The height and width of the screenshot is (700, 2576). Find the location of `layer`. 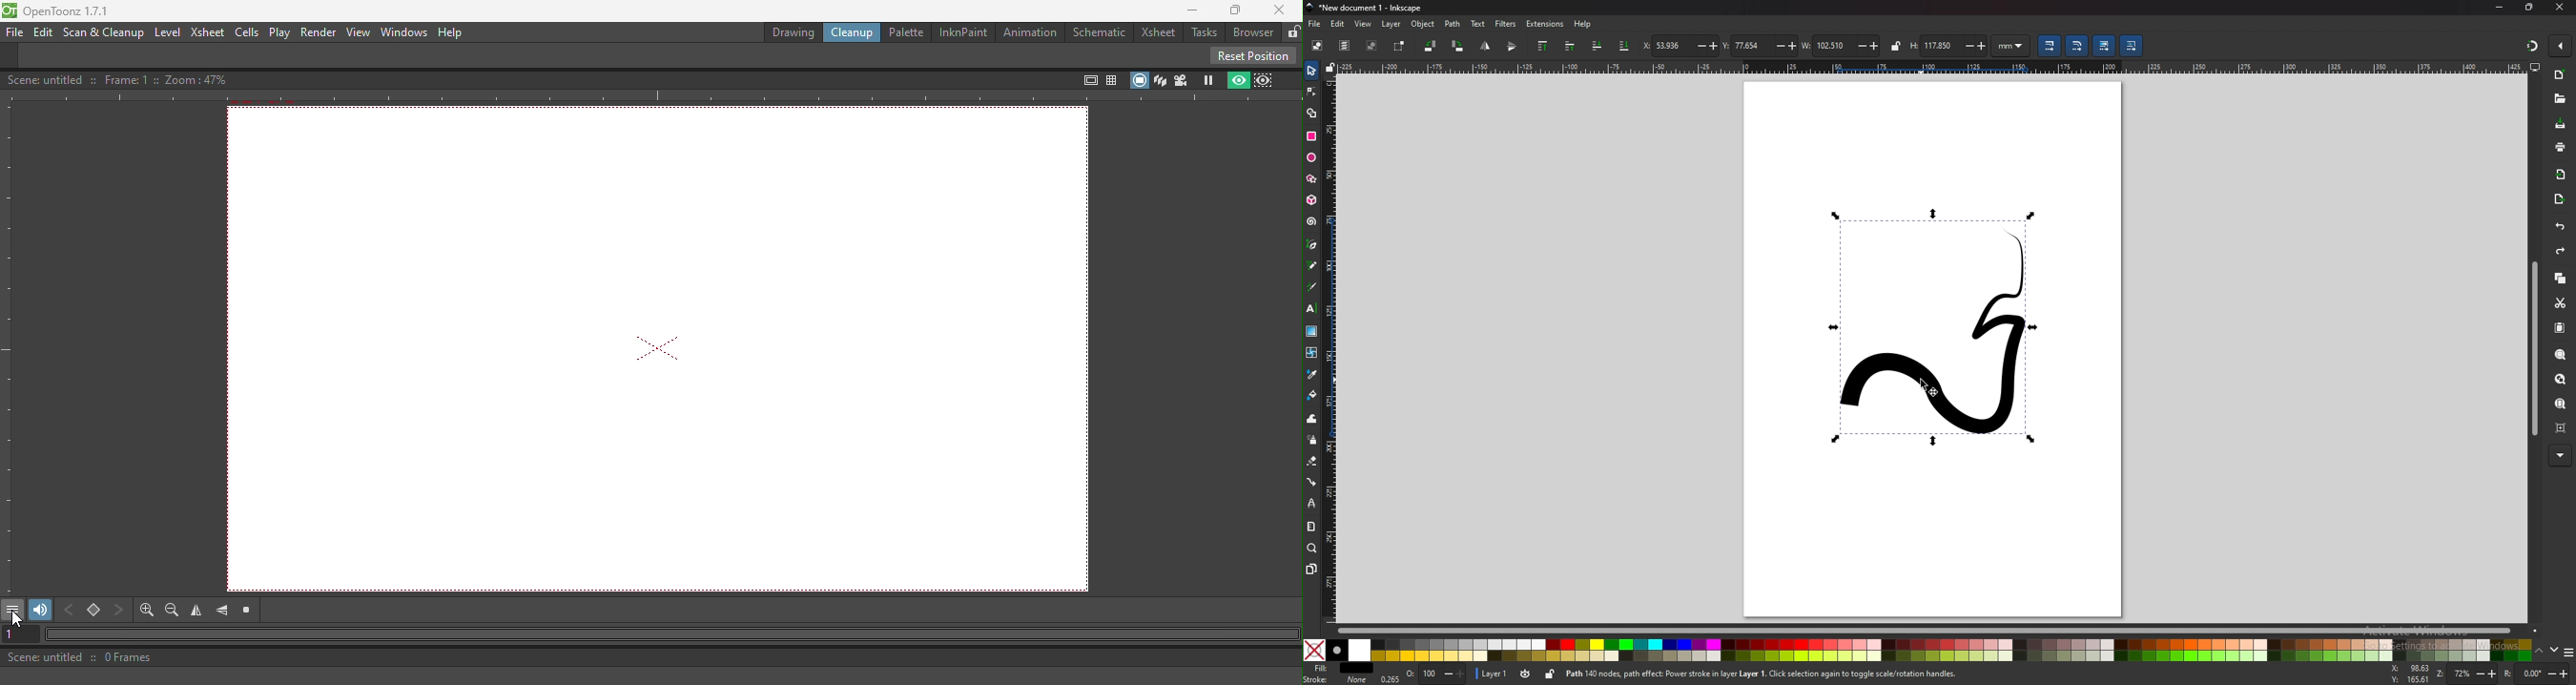

layer is located at coordinates (1493, 673).